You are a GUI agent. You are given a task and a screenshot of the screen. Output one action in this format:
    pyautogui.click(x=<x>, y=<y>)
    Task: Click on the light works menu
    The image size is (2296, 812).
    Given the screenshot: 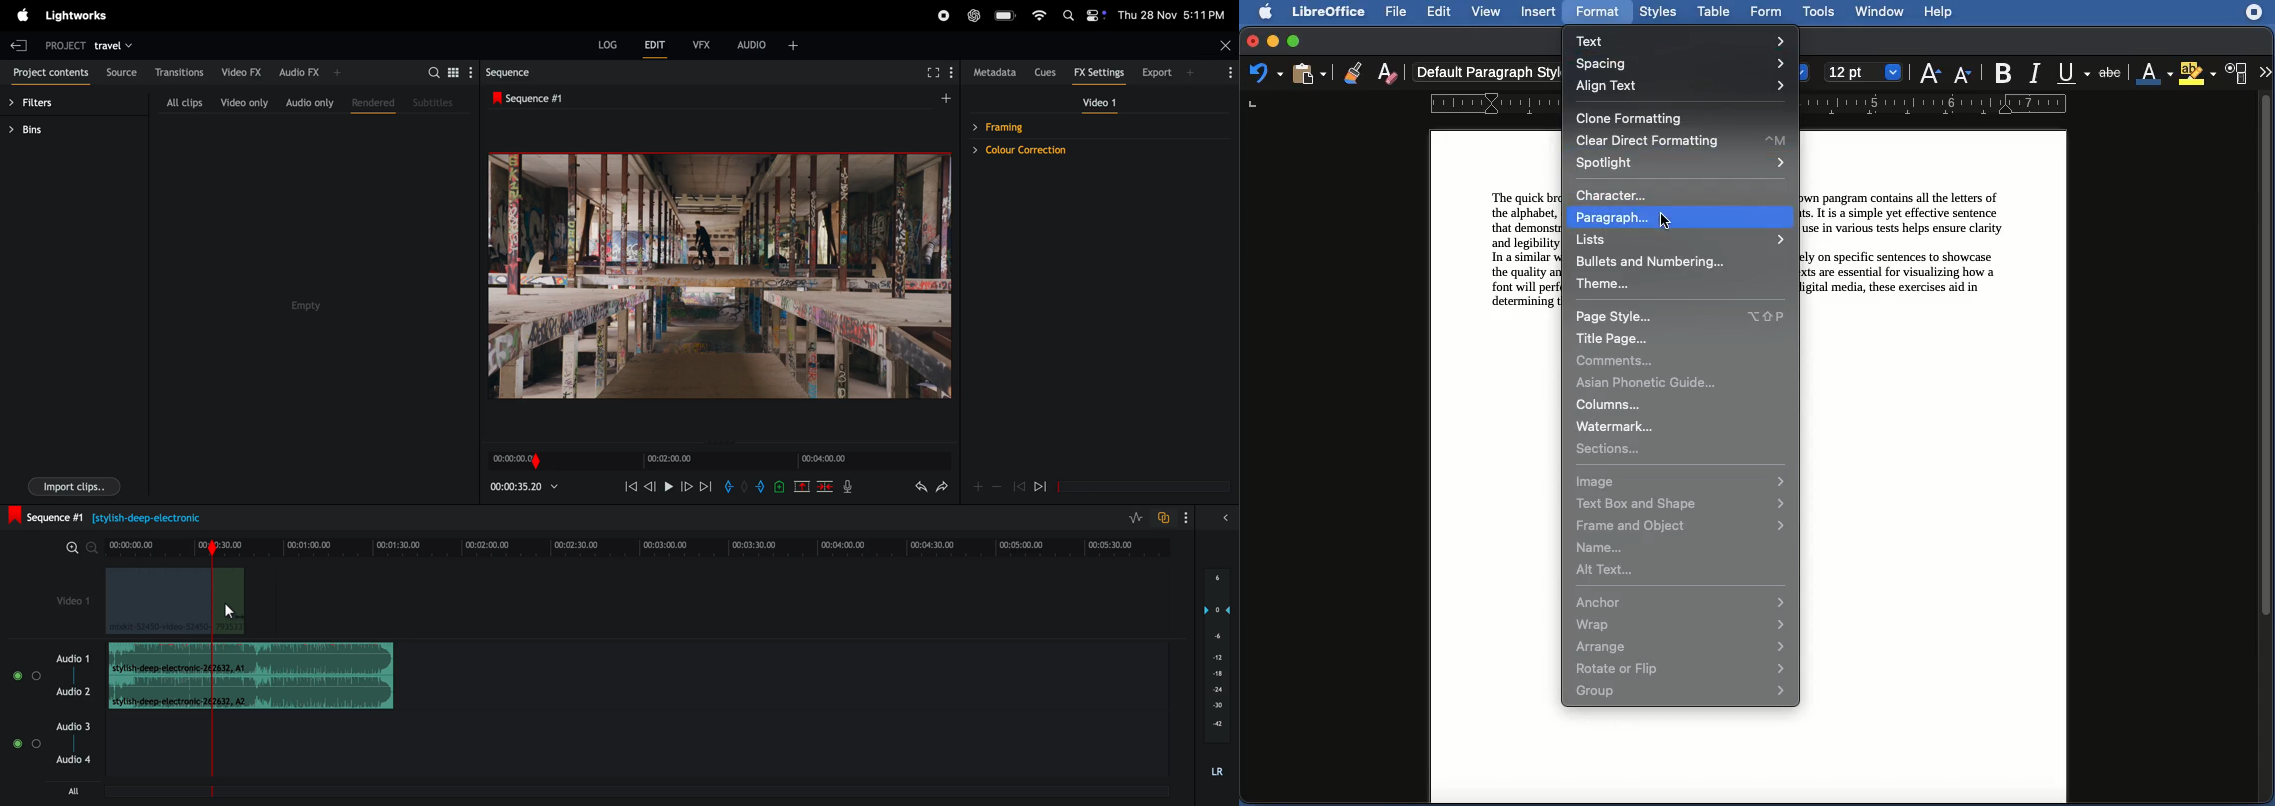 What is the action you would take?
    pyautogui.click(x=75, y=14)
    